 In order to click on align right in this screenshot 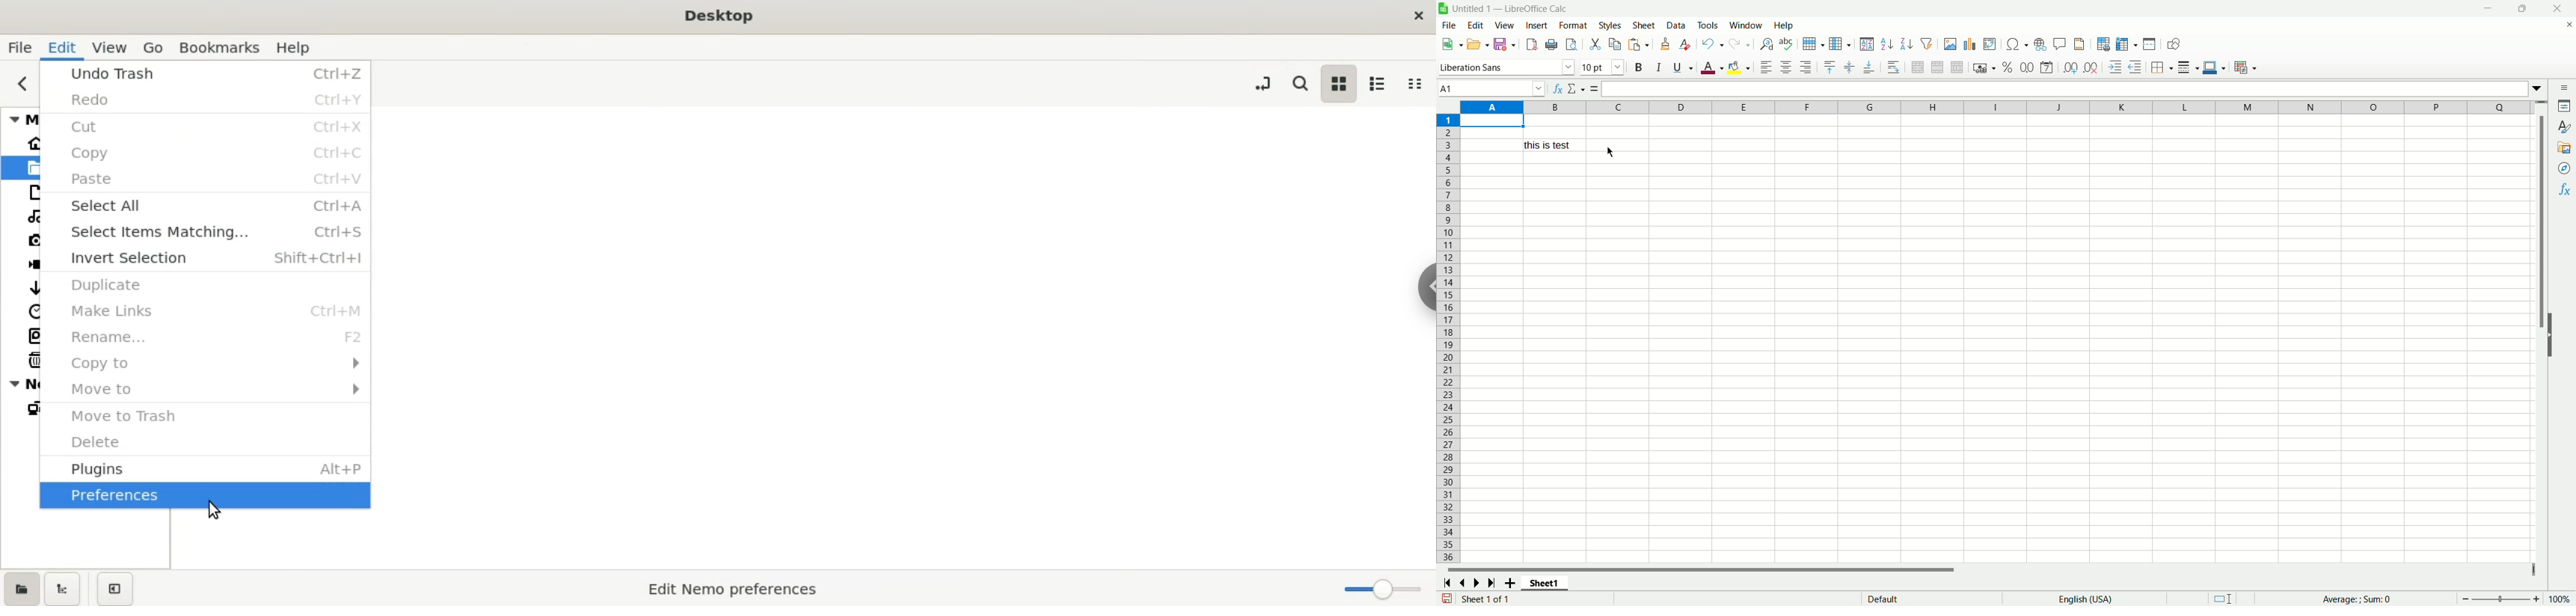, I will do `click(1806, 67)`.